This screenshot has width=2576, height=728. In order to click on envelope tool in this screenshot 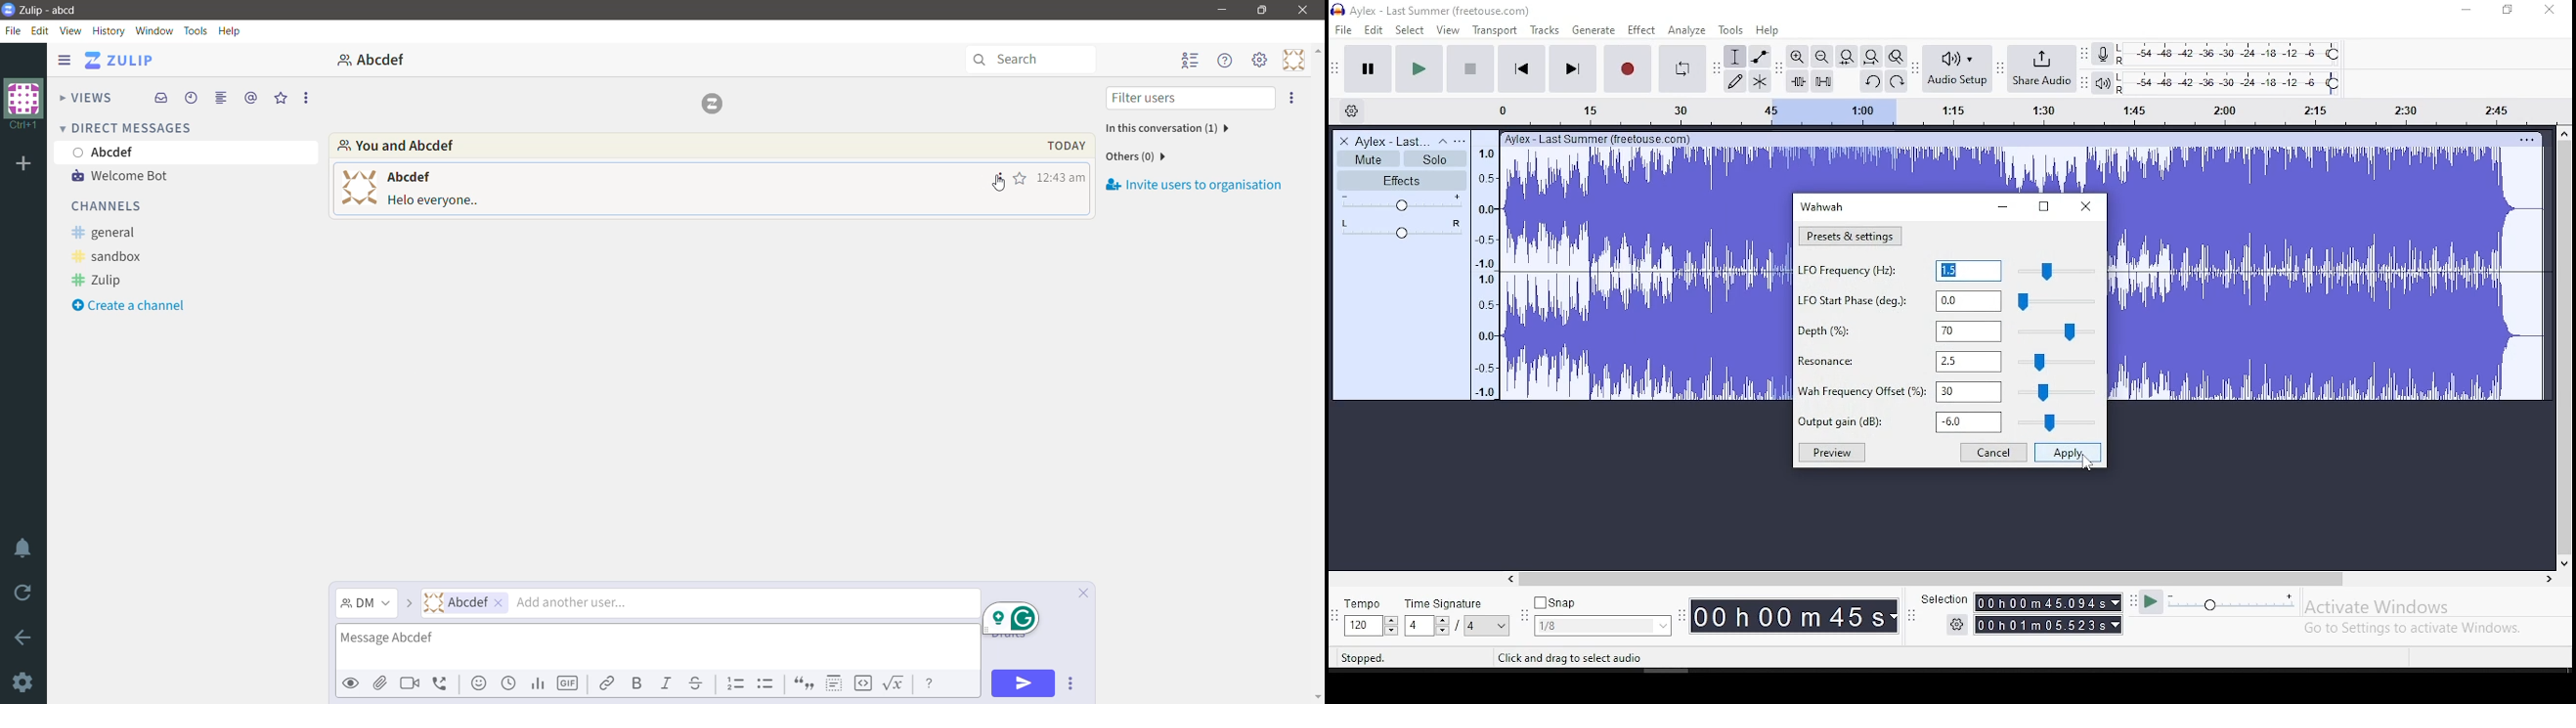, I will do `click(1760, 57)`.